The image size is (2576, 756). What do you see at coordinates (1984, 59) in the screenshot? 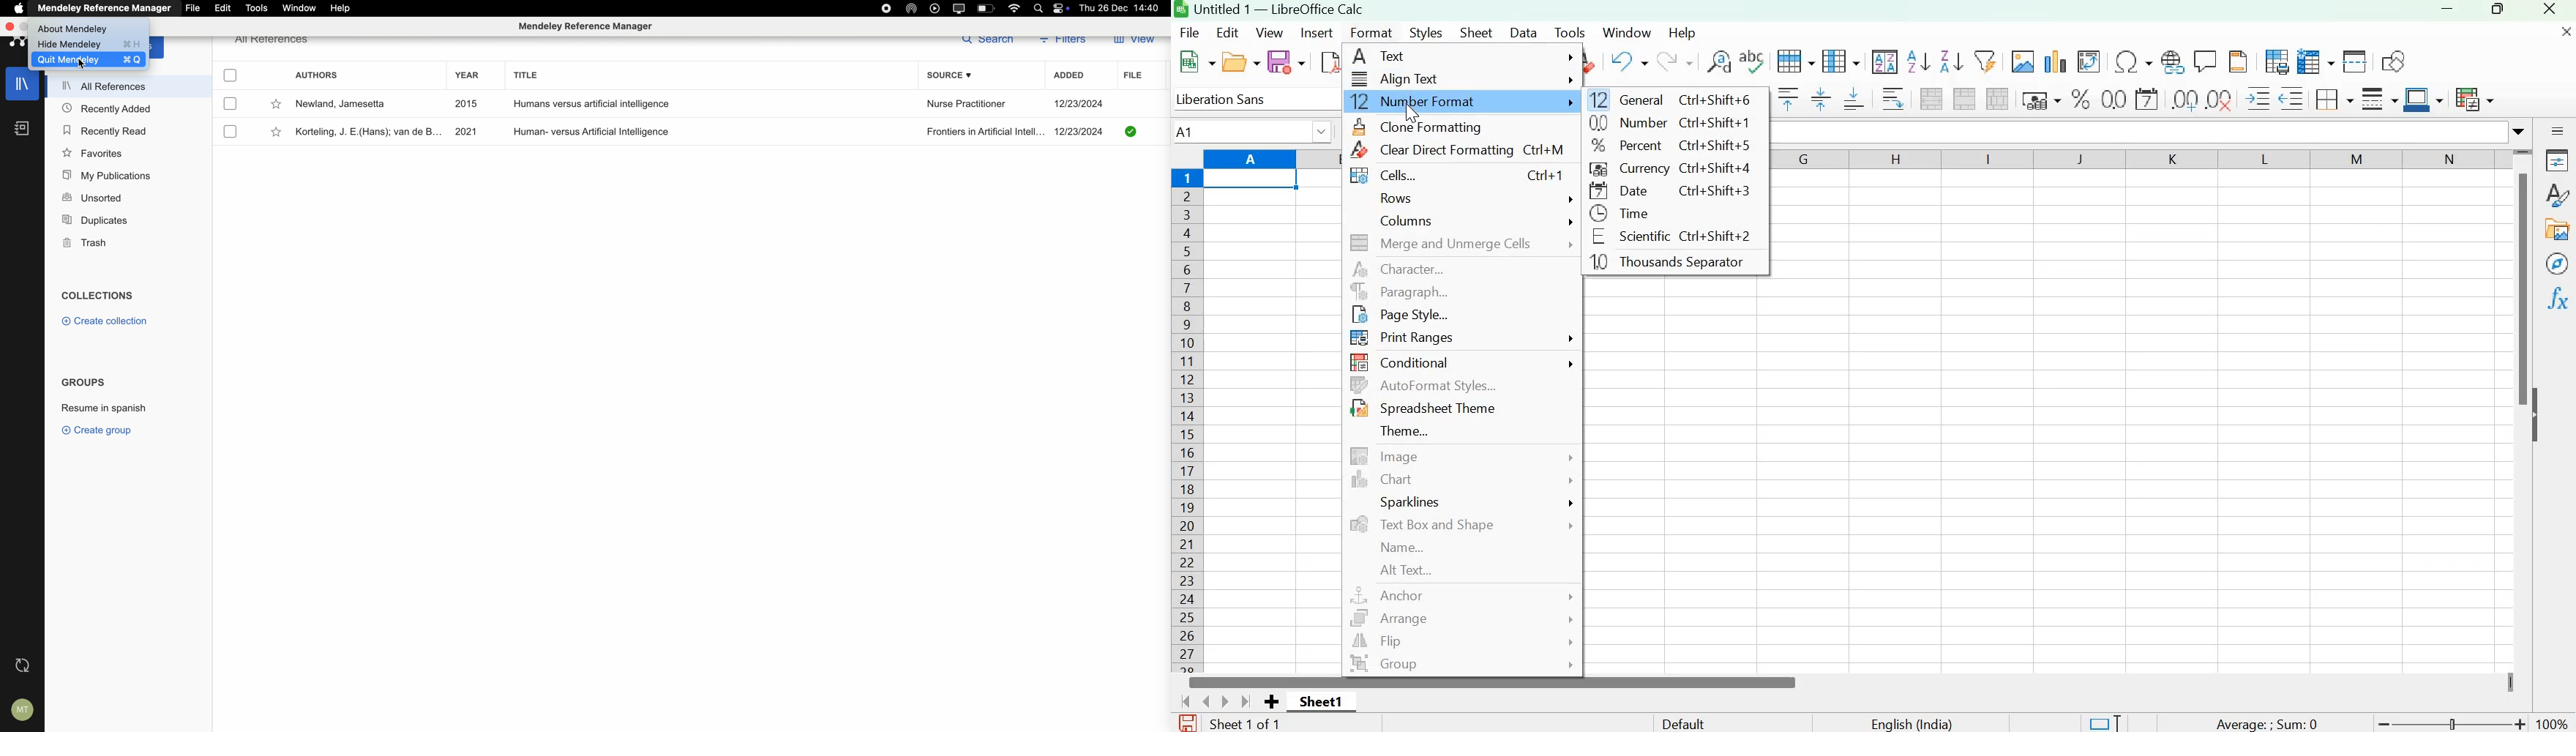
I see `AutoFilter` at bounding box center [1984, 59].